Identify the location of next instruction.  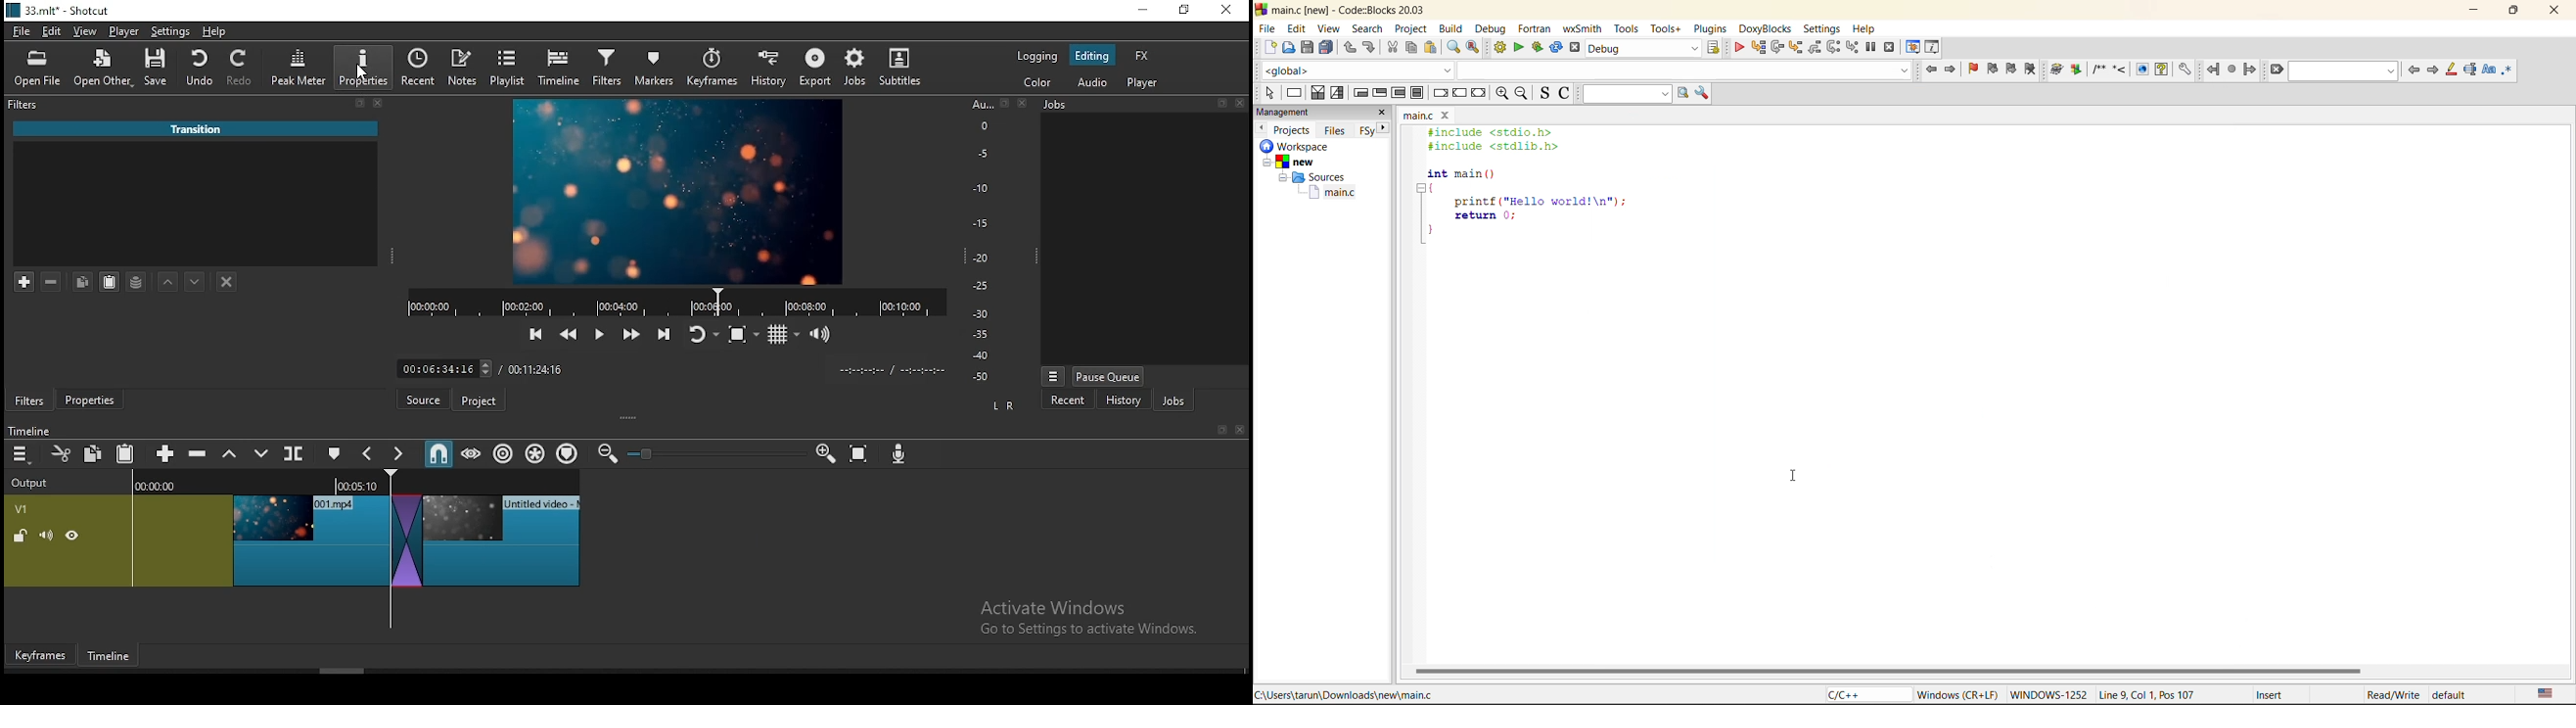
(1834, 48).